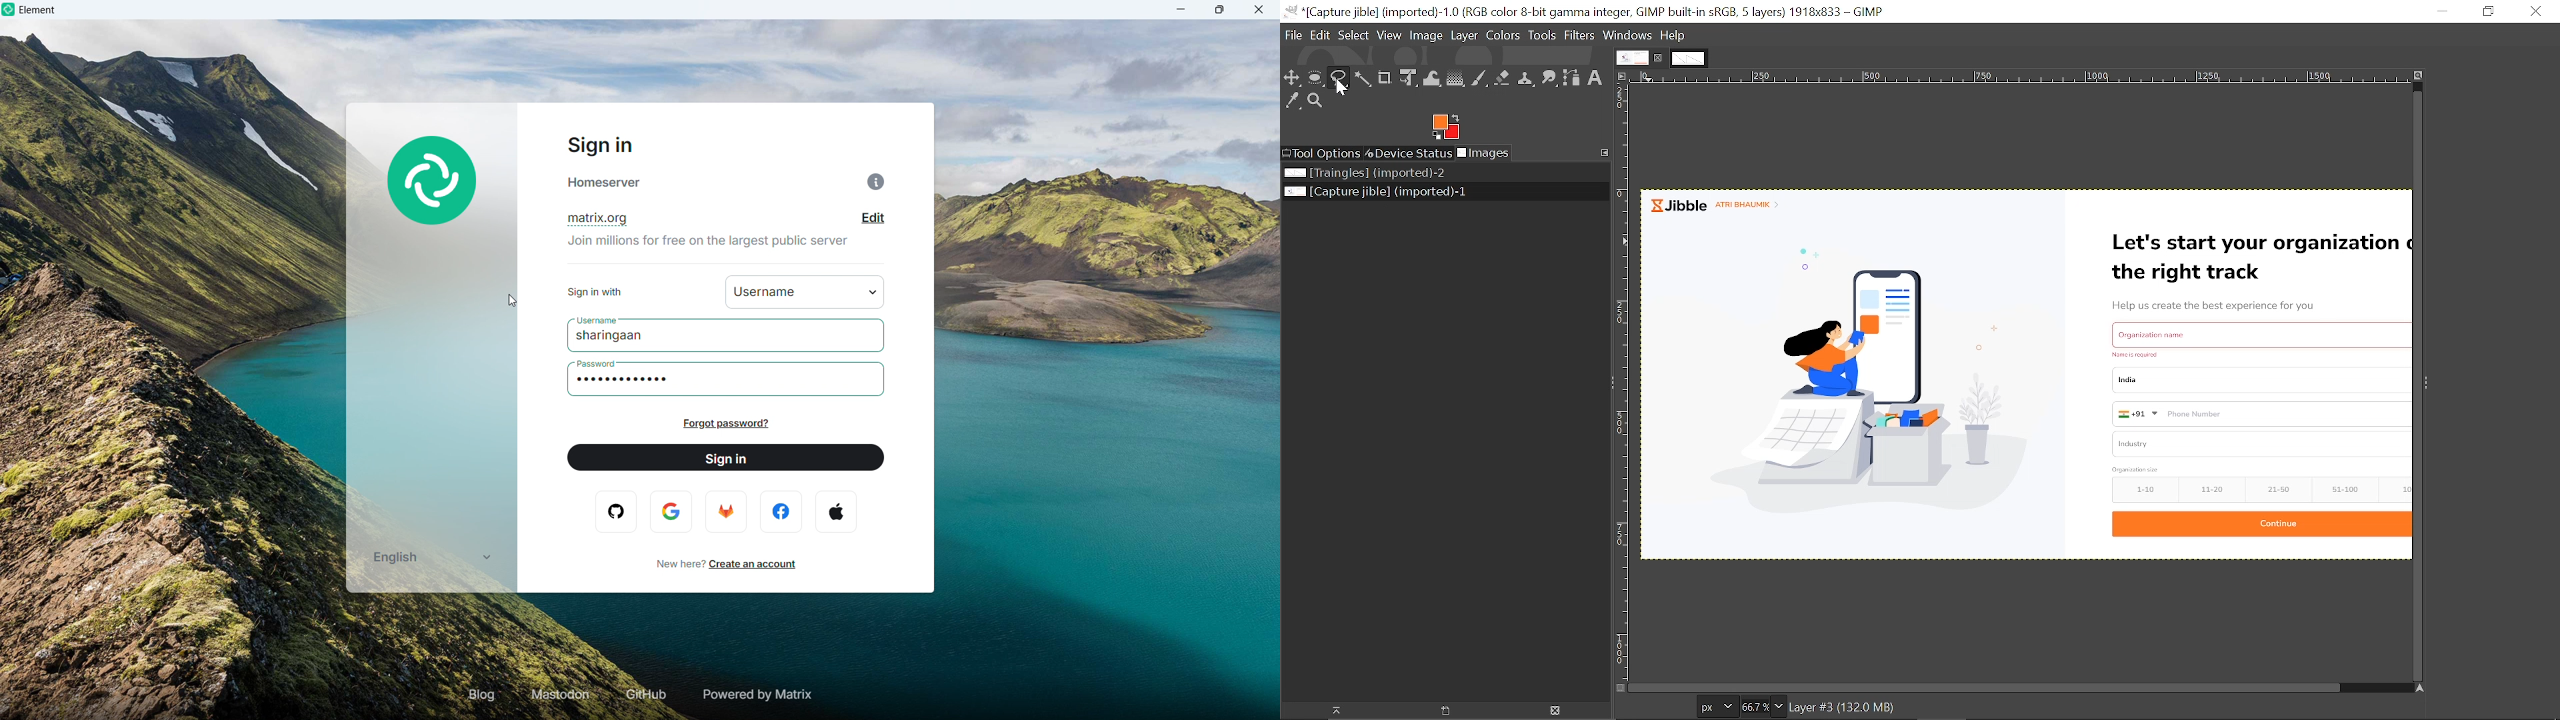 The width and height of the screenshot is (2576, 728). I want to click on opera, so click(619, 511).